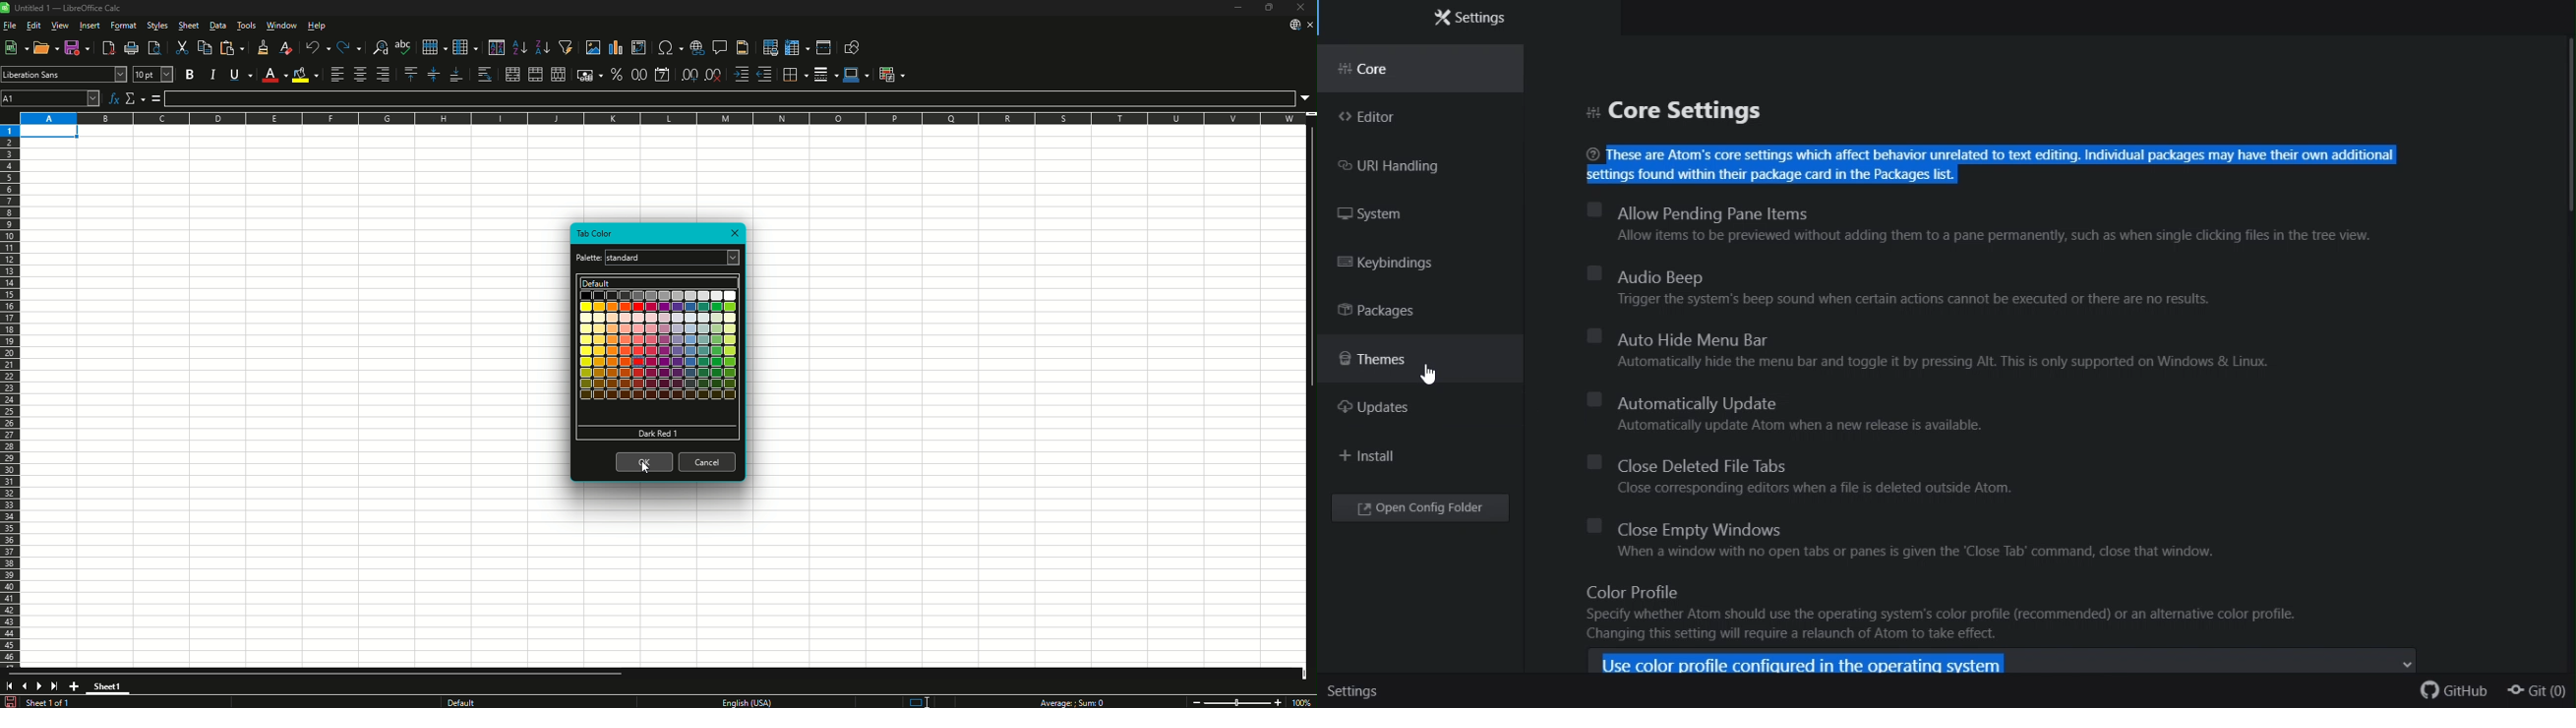  What do you see at coordinates (383, 74) in the screenshot?
I see `Align Right` at bounding box center [383, 74].